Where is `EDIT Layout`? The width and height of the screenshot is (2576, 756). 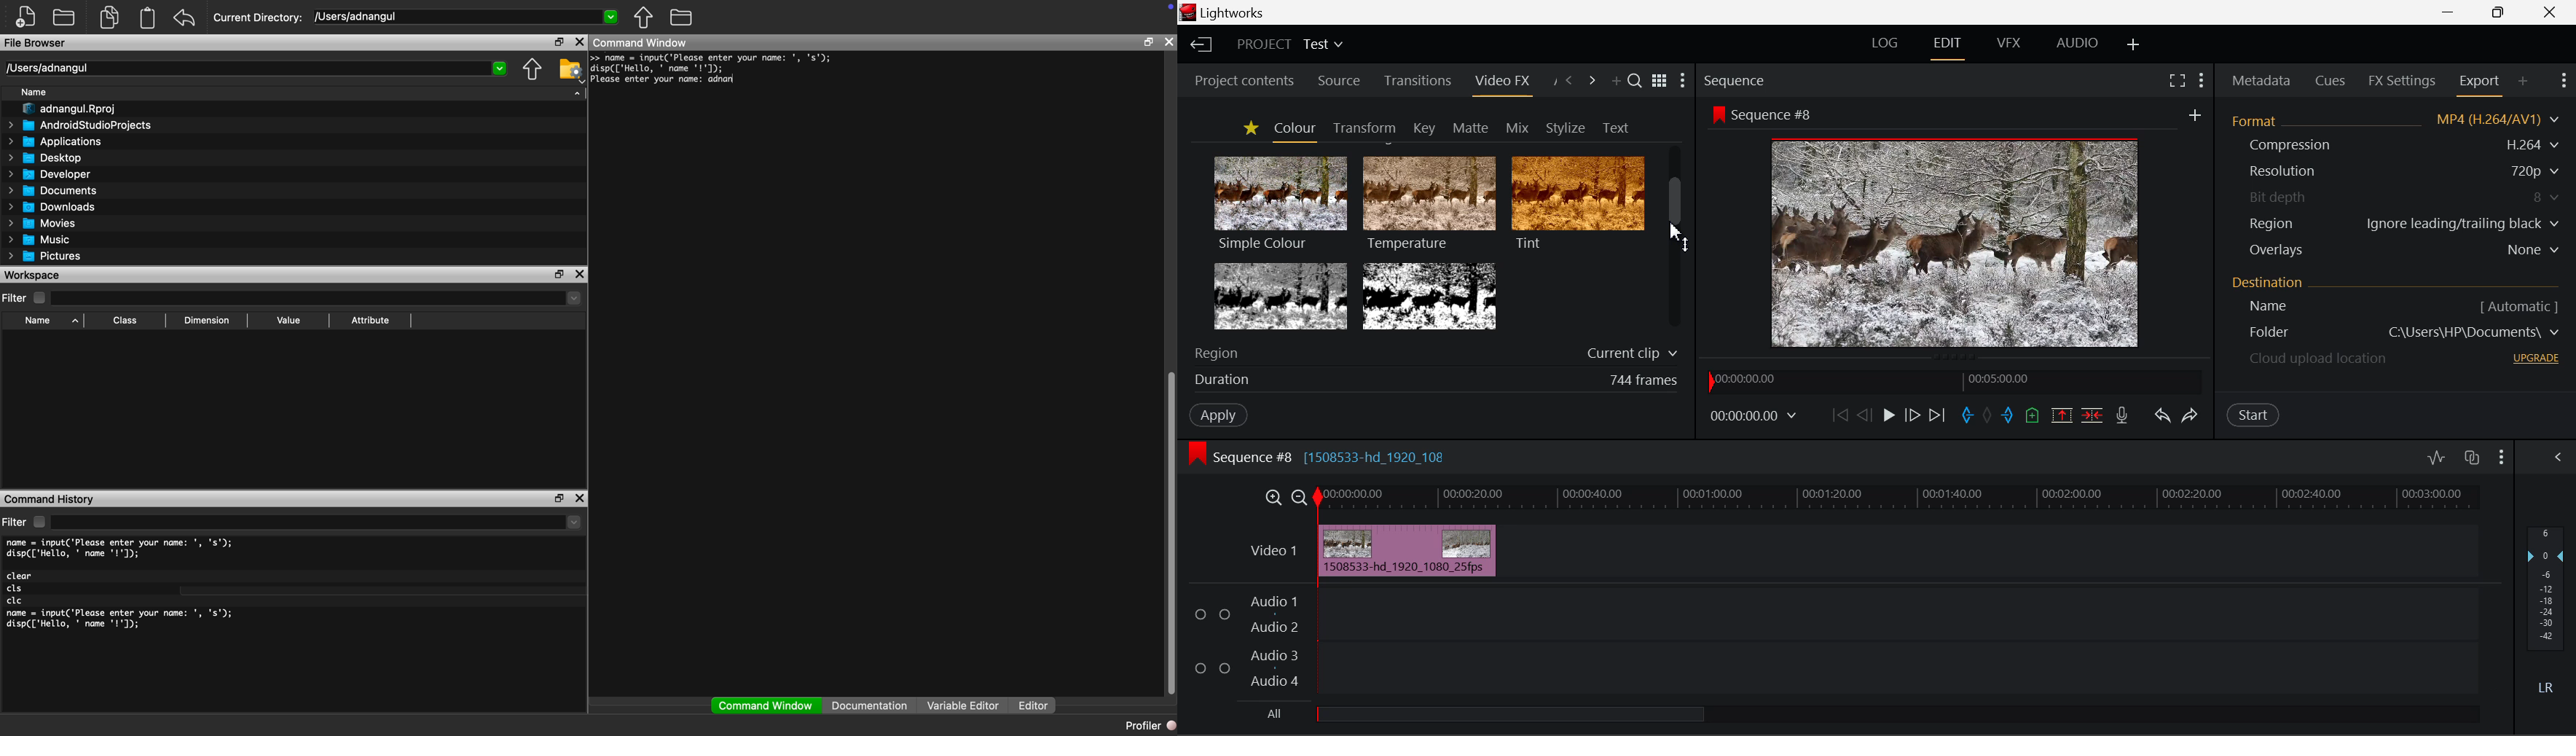
EDIT Layout is located at coordinates (1947, 47).